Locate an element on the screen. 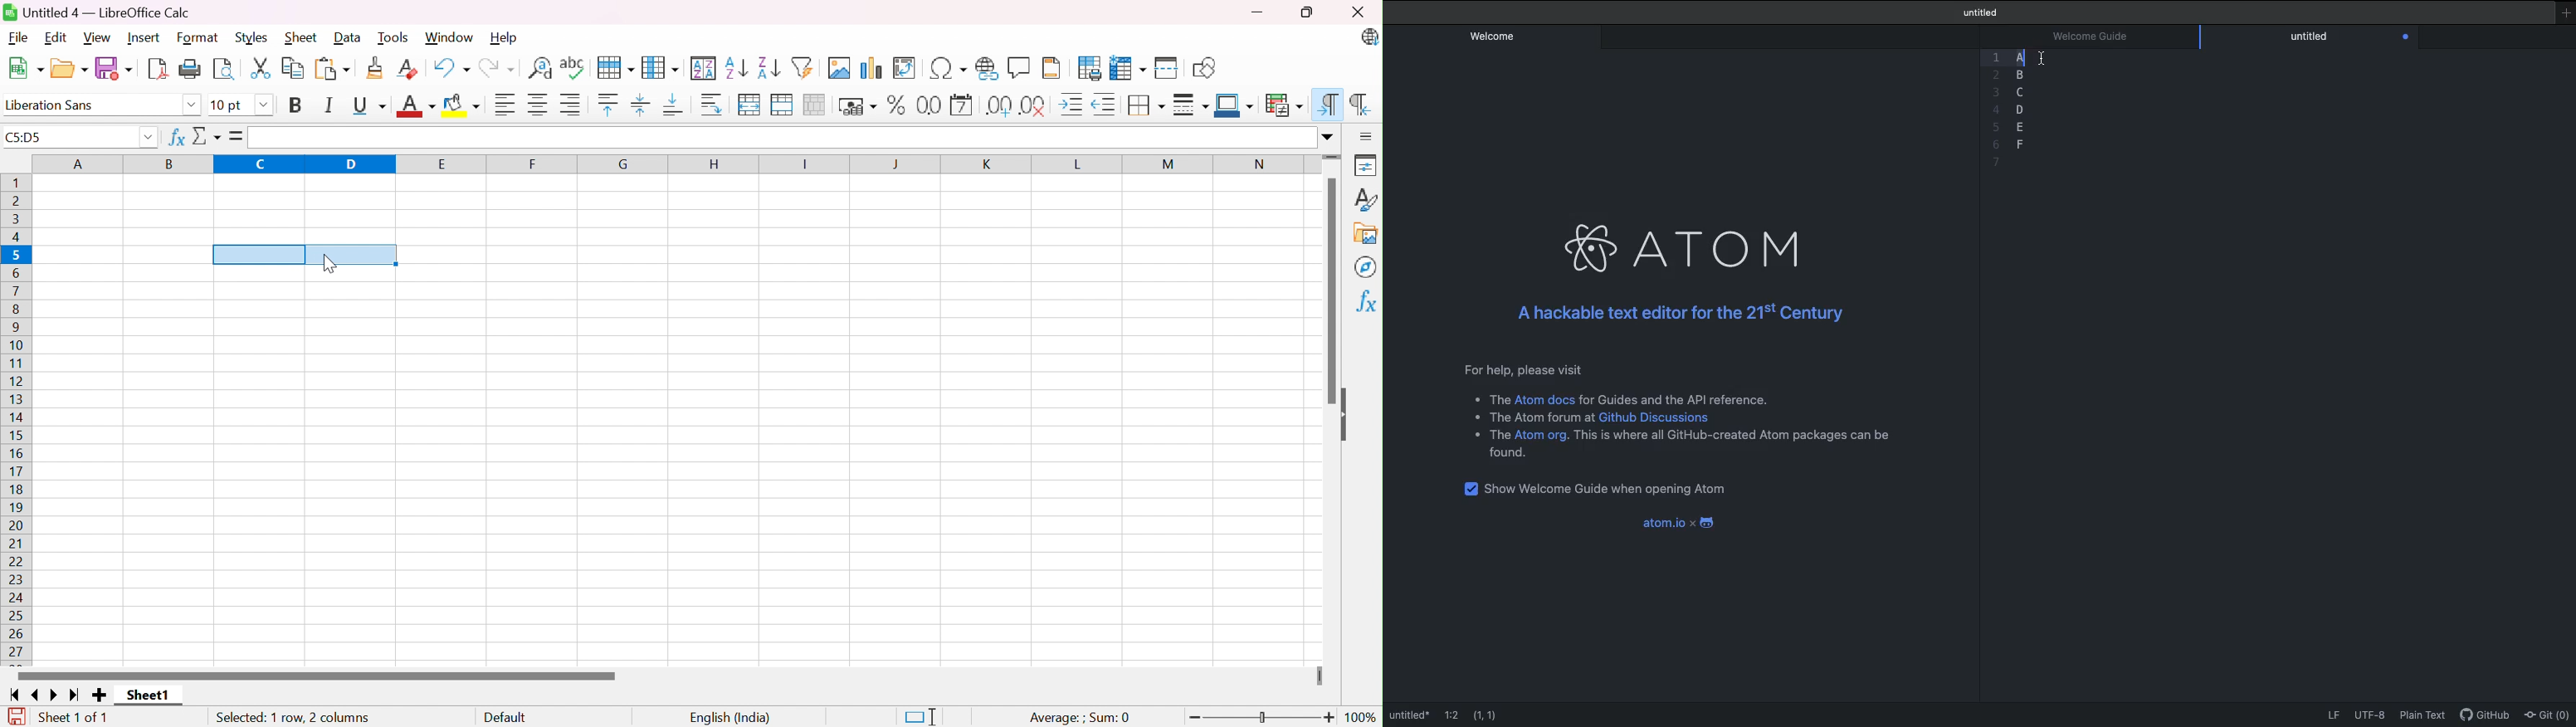 This screenshot has height=728, width=2576. Align Right is located at coordinates (573, 105).